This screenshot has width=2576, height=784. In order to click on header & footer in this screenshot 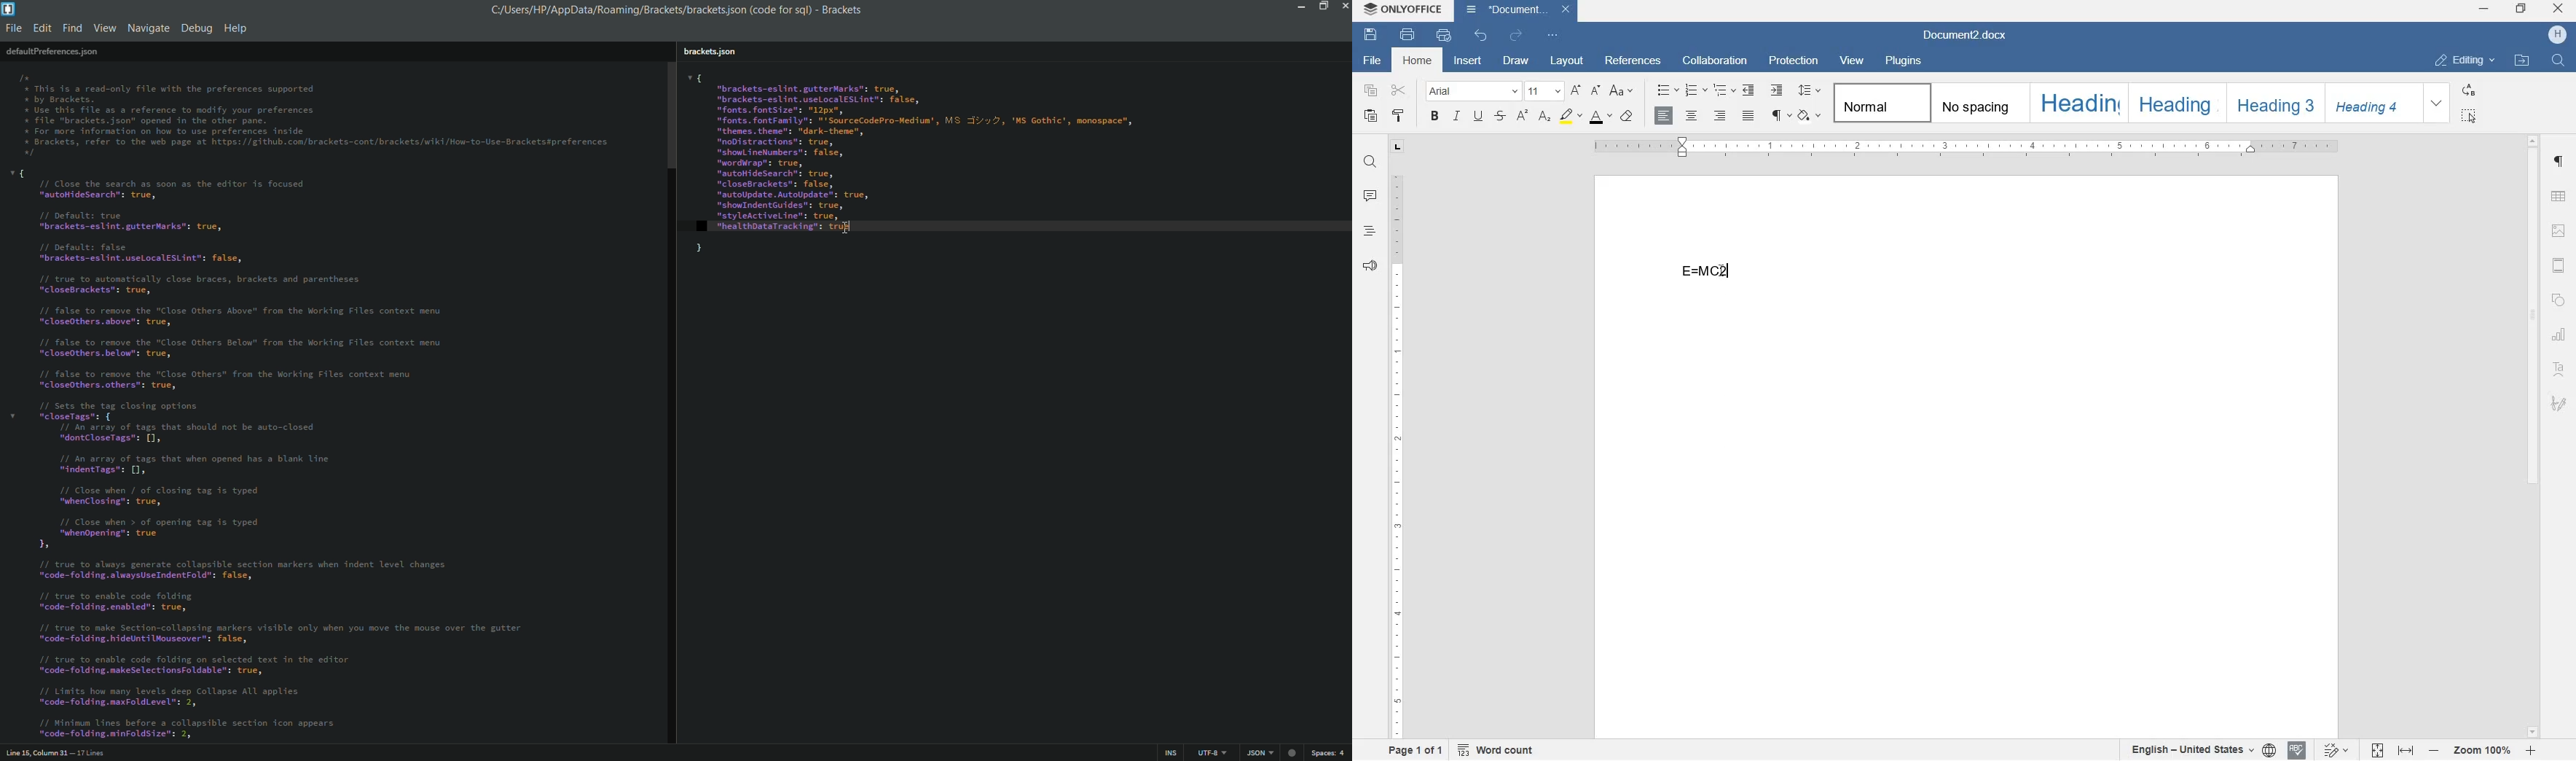, I will do `click(2560, 265)`.